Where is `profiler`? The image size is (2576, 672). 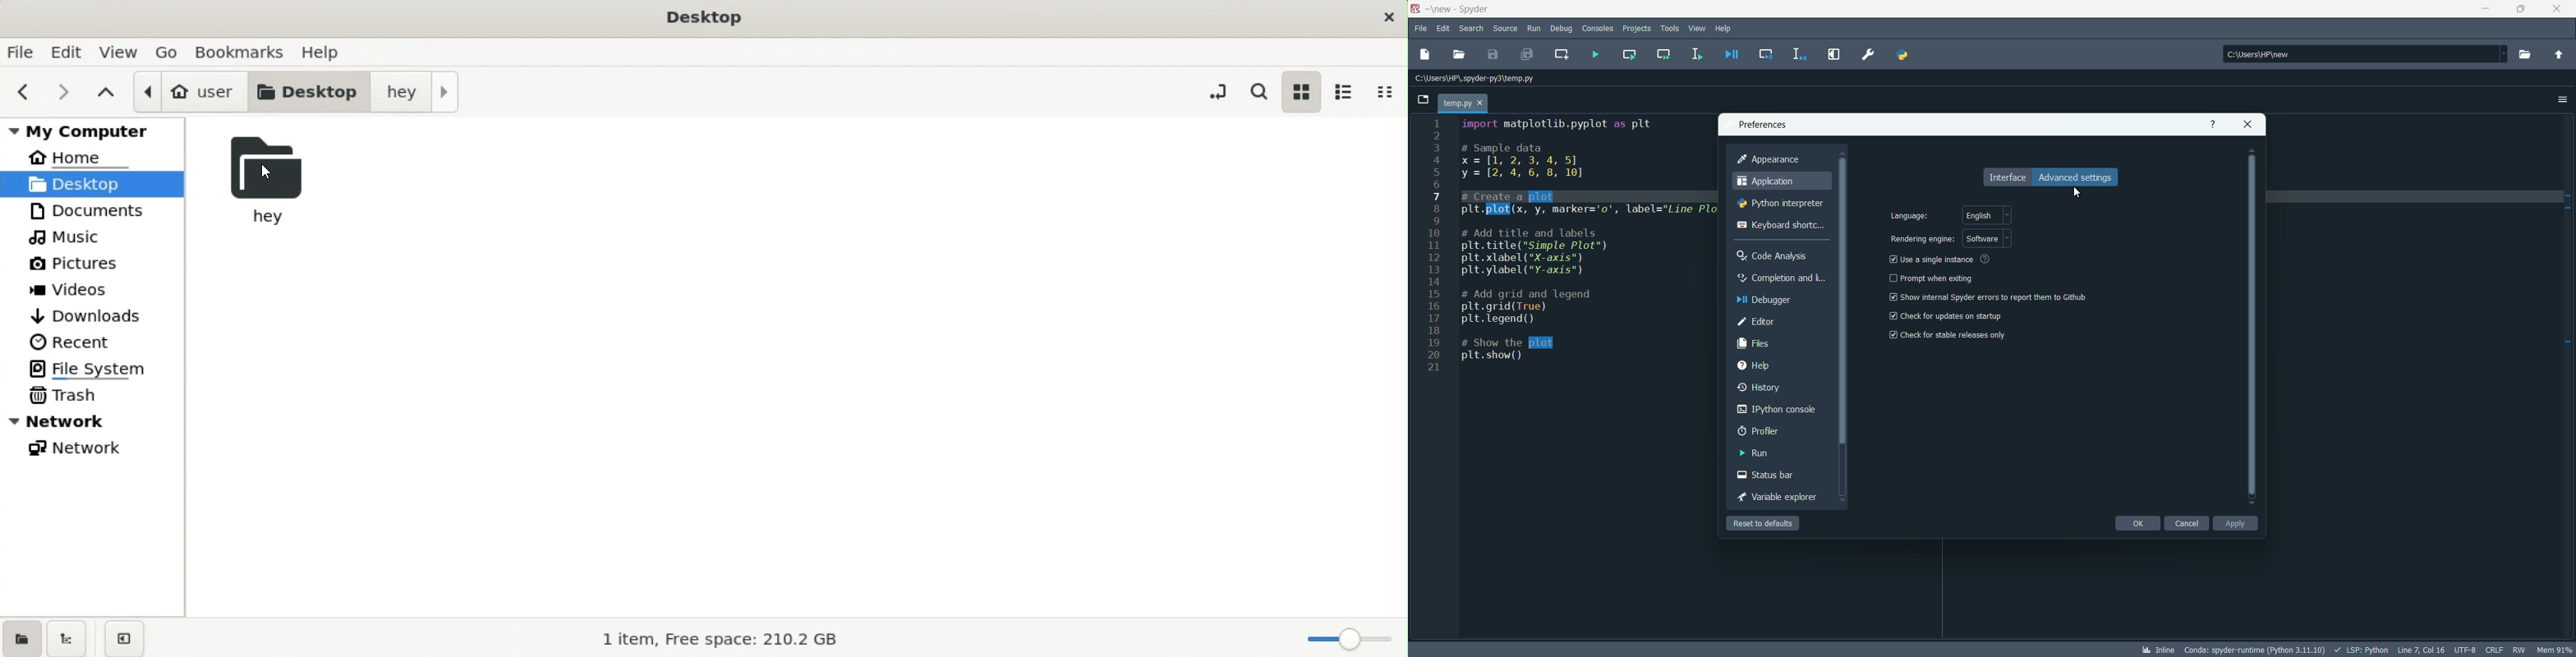 profiler is located at coordinates (1759, 430).